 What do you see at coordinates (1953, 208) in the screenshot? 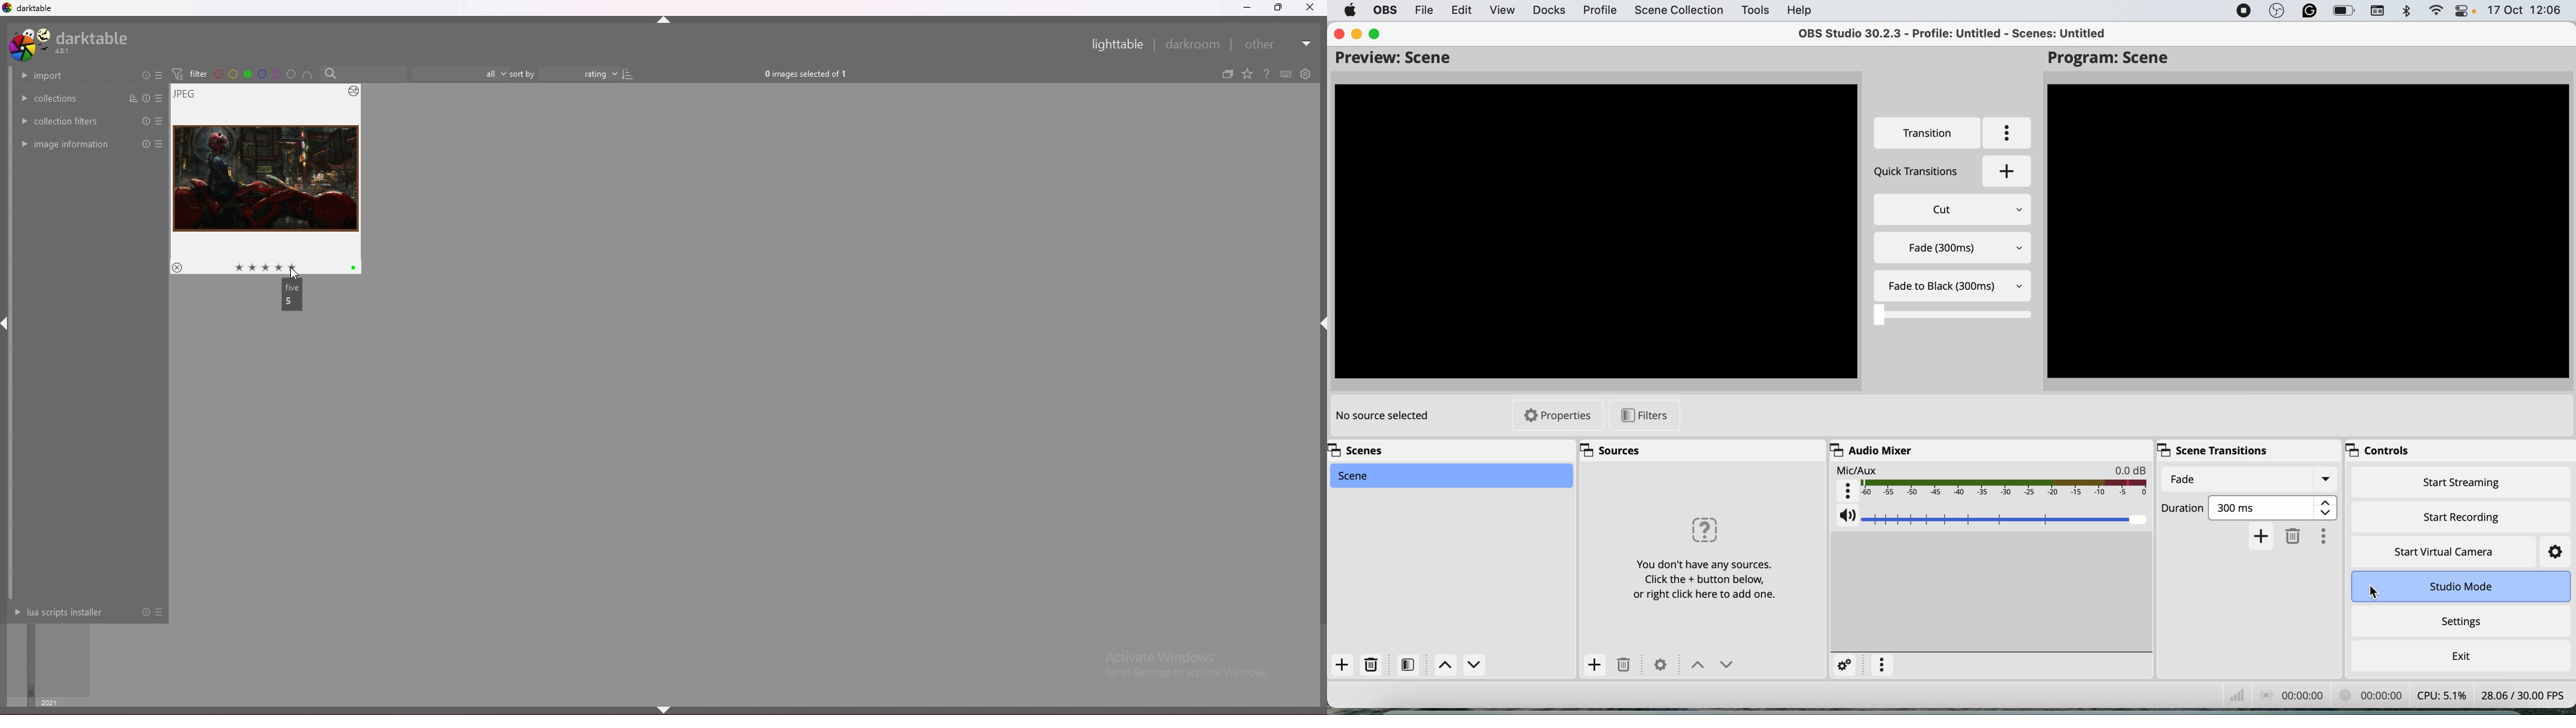
I see `cut` at bounding box center [1953, 208].